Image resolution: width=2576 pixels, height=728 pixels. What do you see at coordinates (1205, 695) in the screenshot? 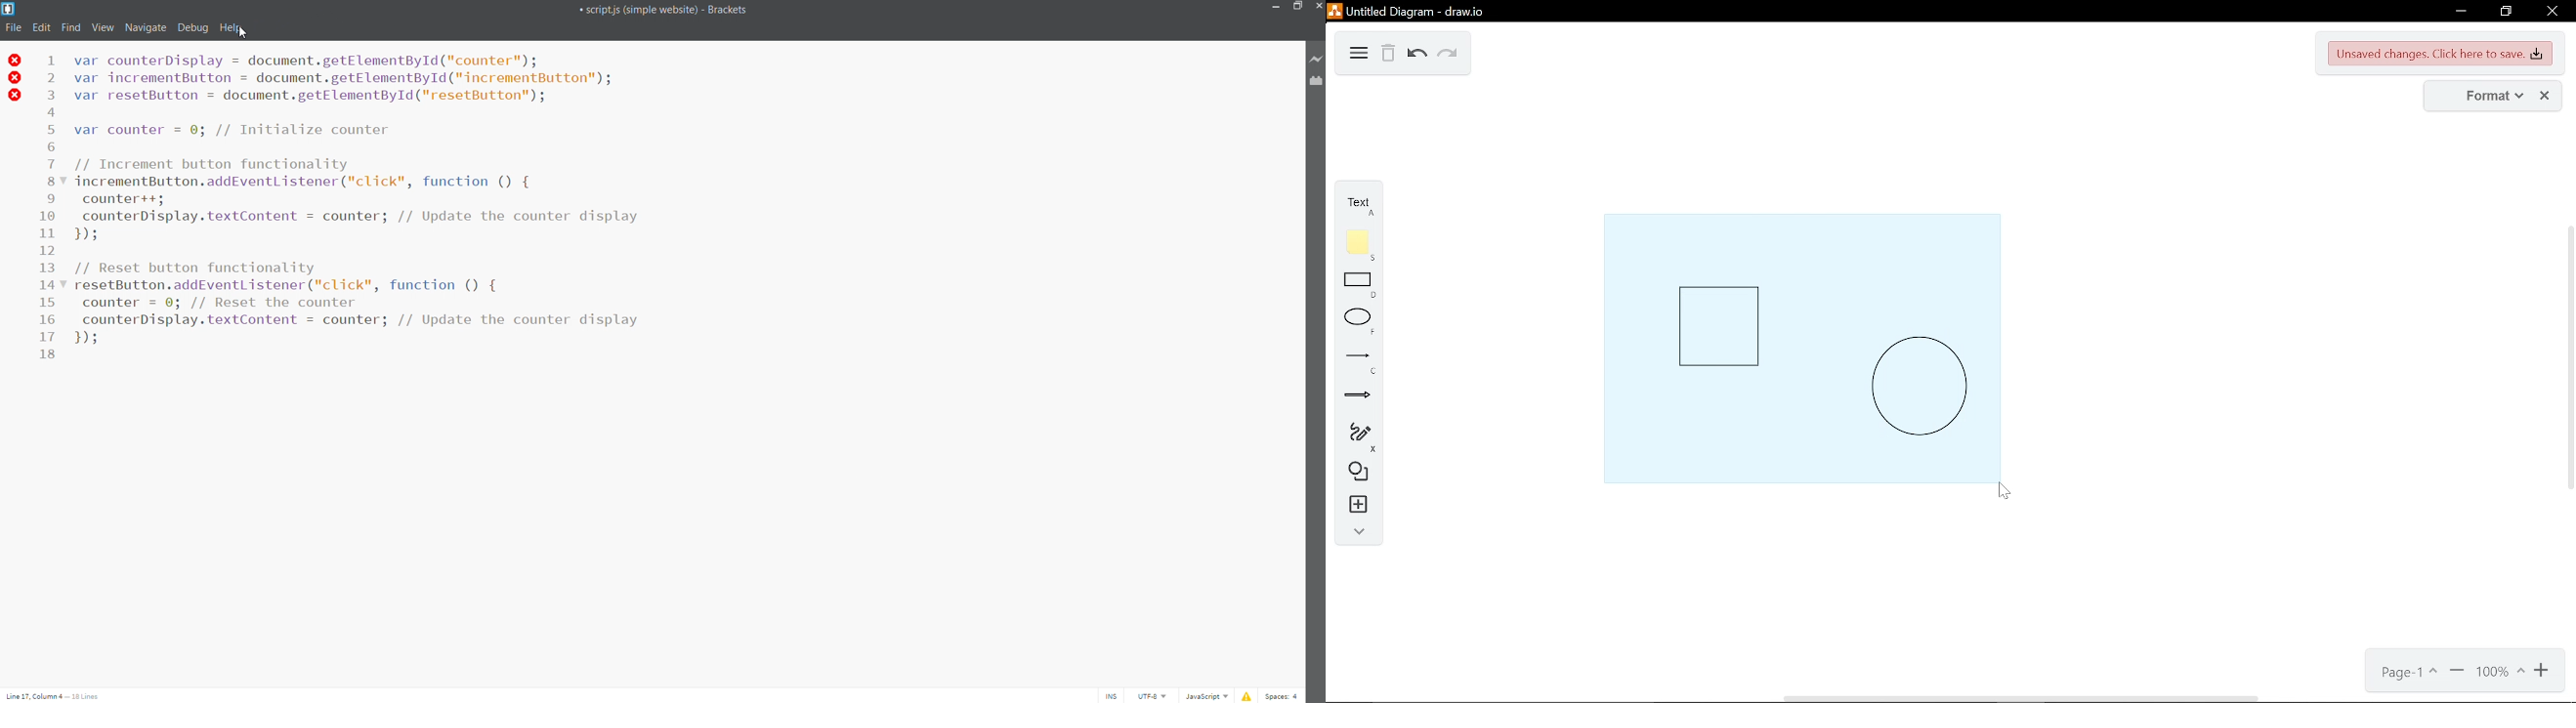
I see `file type` at bounding box center [1205, 695].